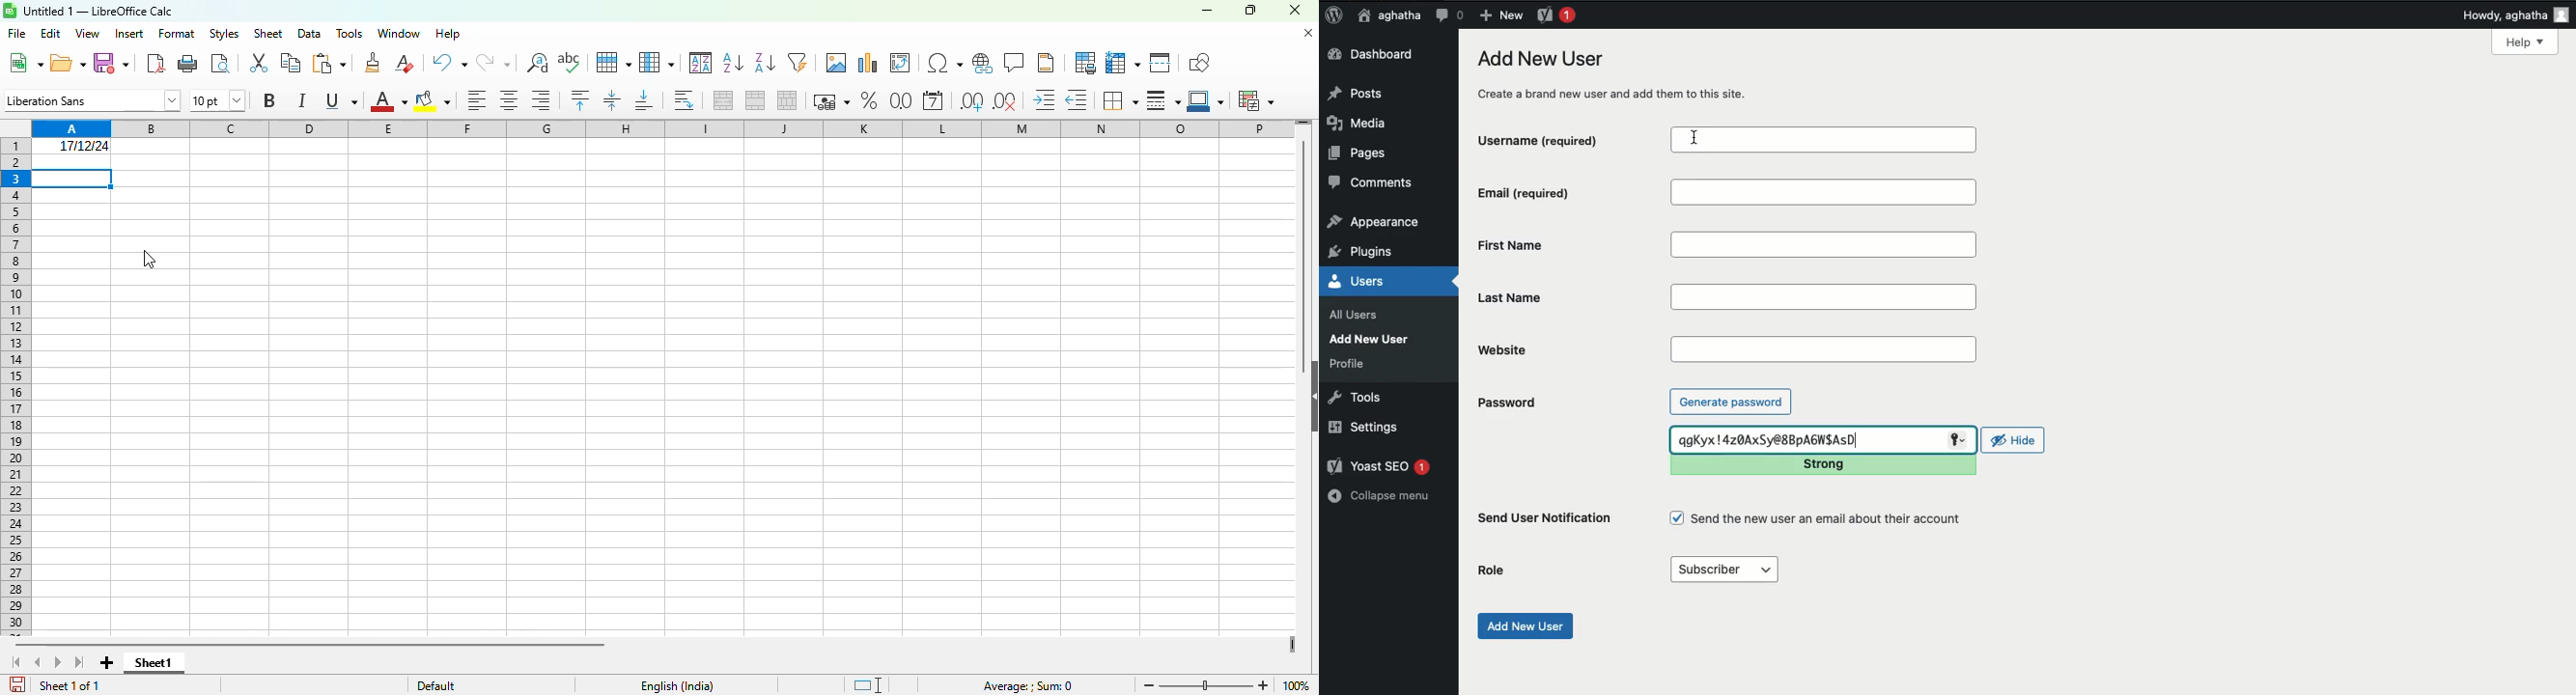 This screenshot has width=2576, height=700. What do you see at coordinates (1822, 140) in the screenshot?
I see `username` at bounding box center [1822, 140].